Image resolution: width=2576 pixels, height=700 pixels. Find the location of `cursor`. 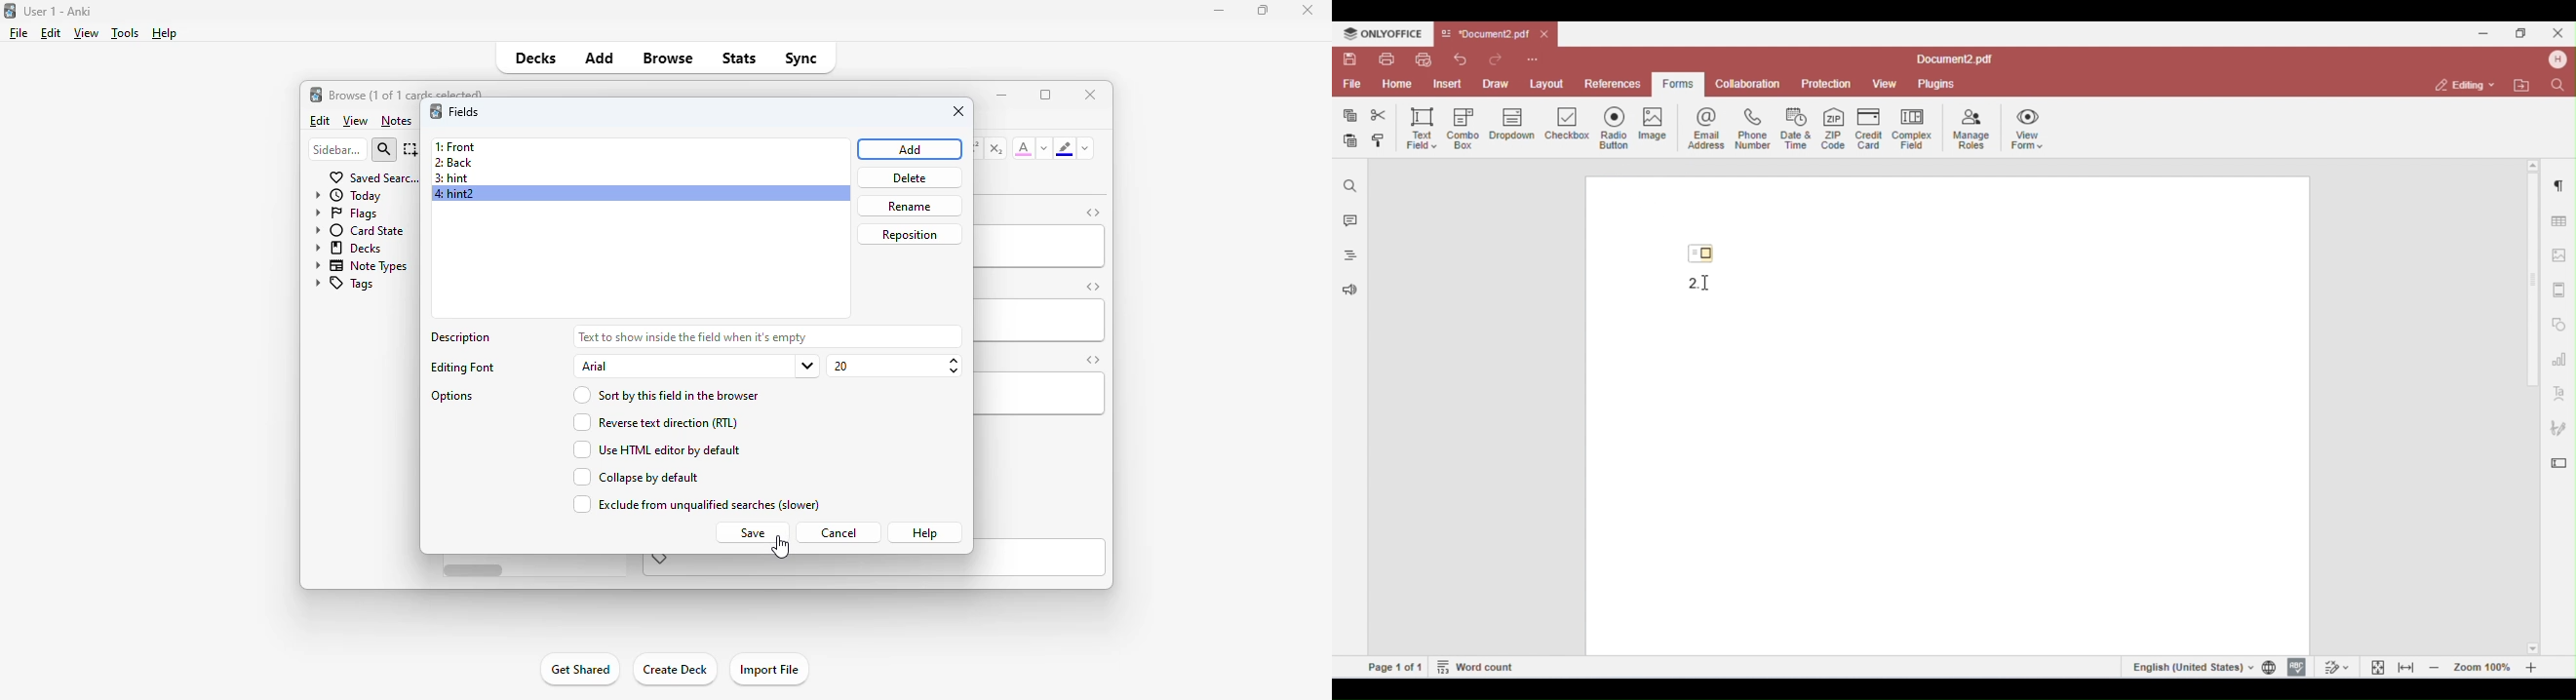

cursor is located at coordinates (780, 548).